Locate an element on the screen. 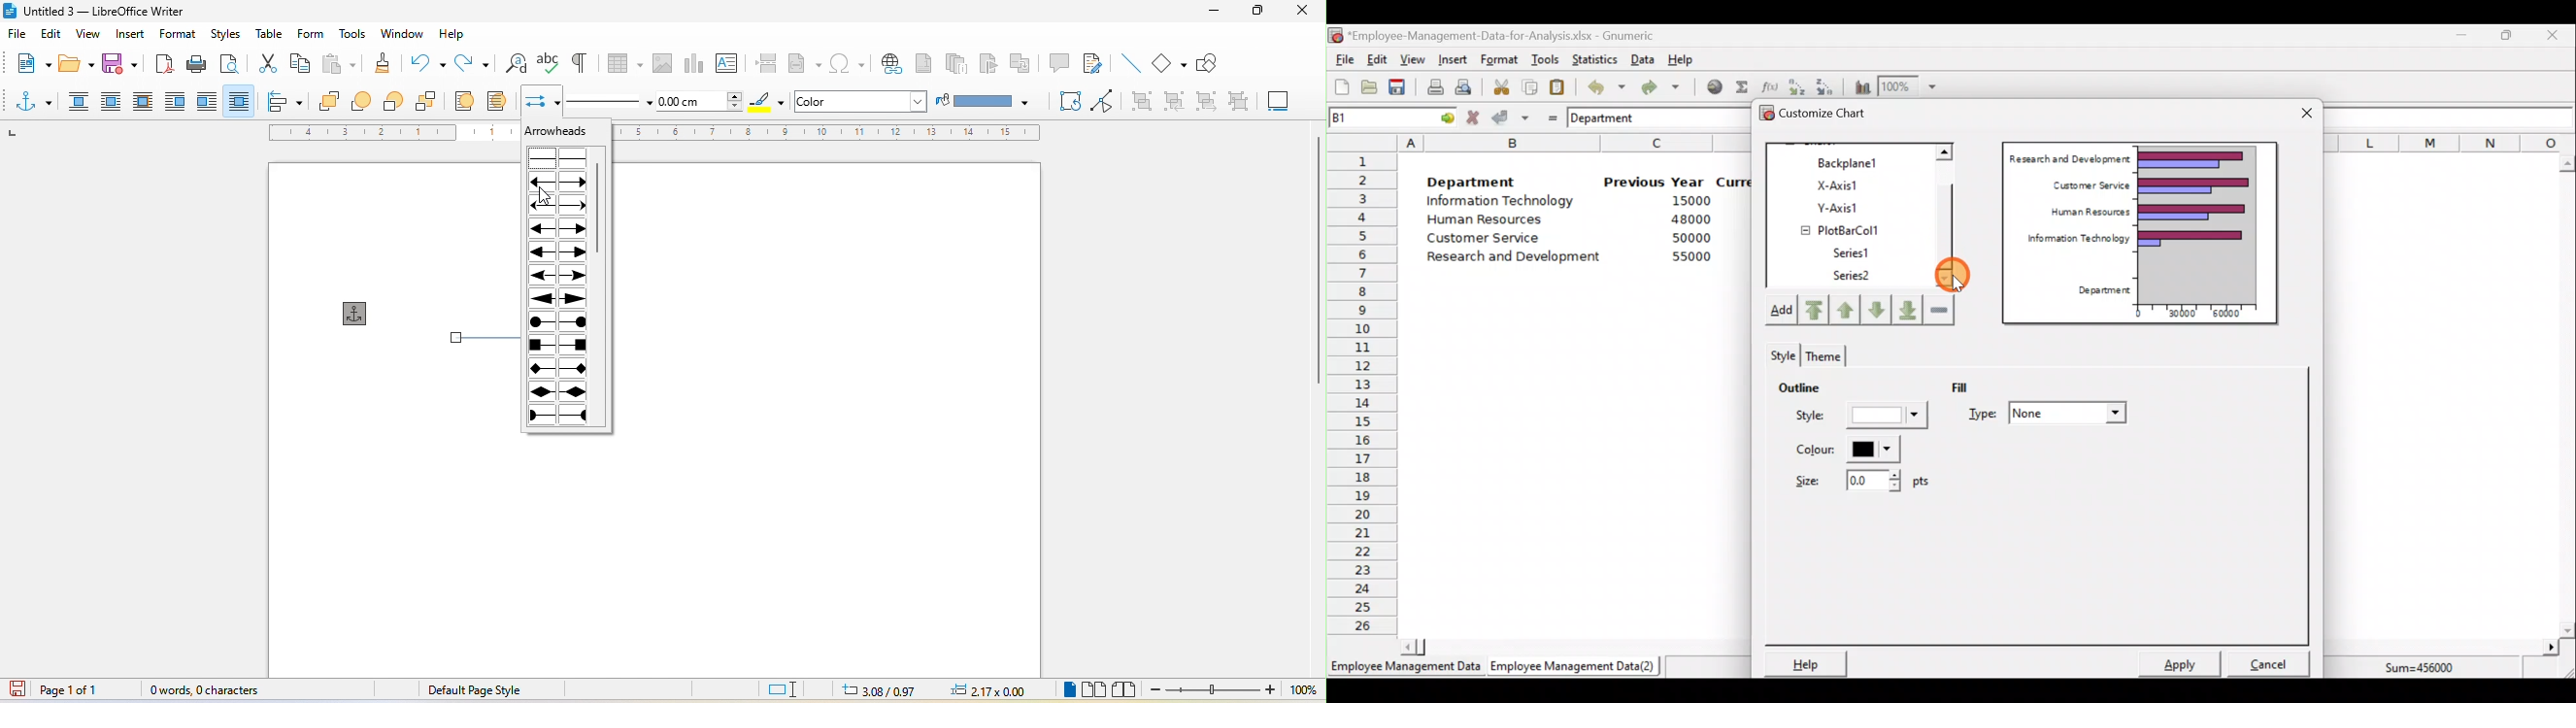 This screenshot has height=728, width=2576. Data is located at coordinates (1643, 59).